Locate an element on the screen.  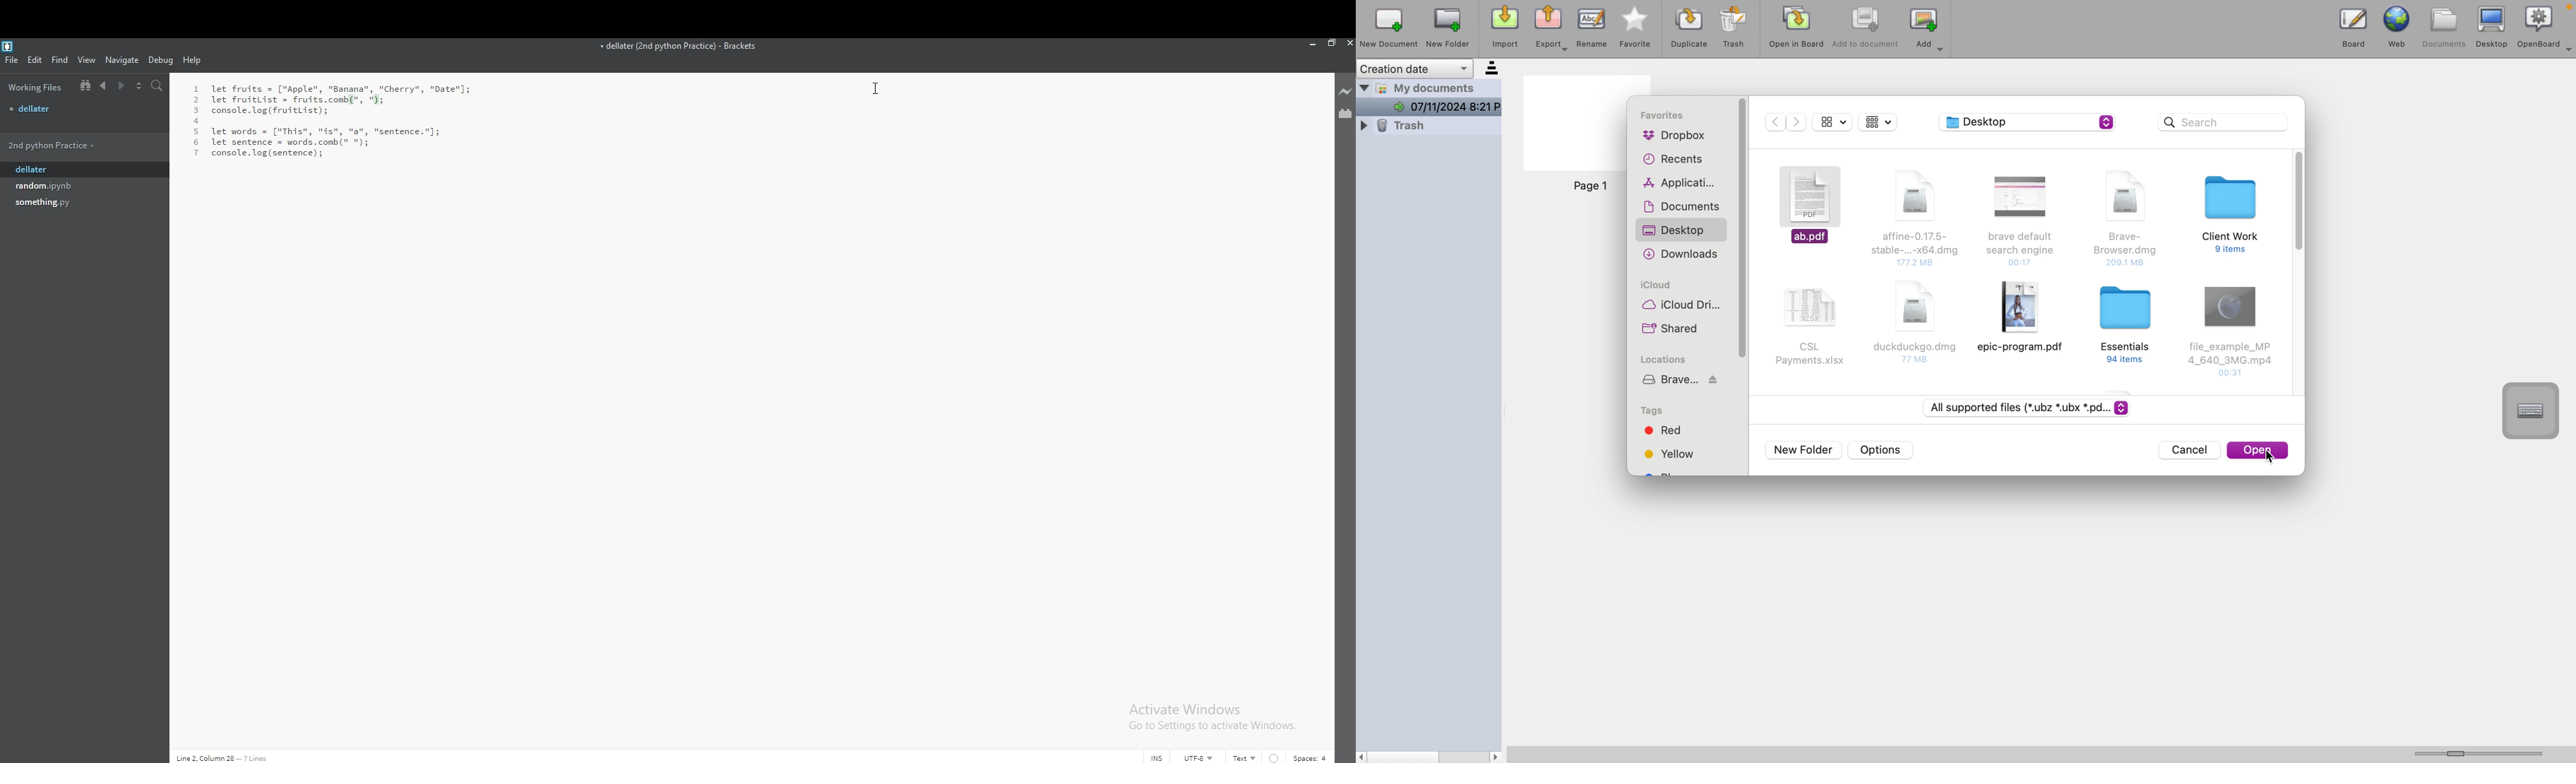
search is located at coordinates (157, 85).